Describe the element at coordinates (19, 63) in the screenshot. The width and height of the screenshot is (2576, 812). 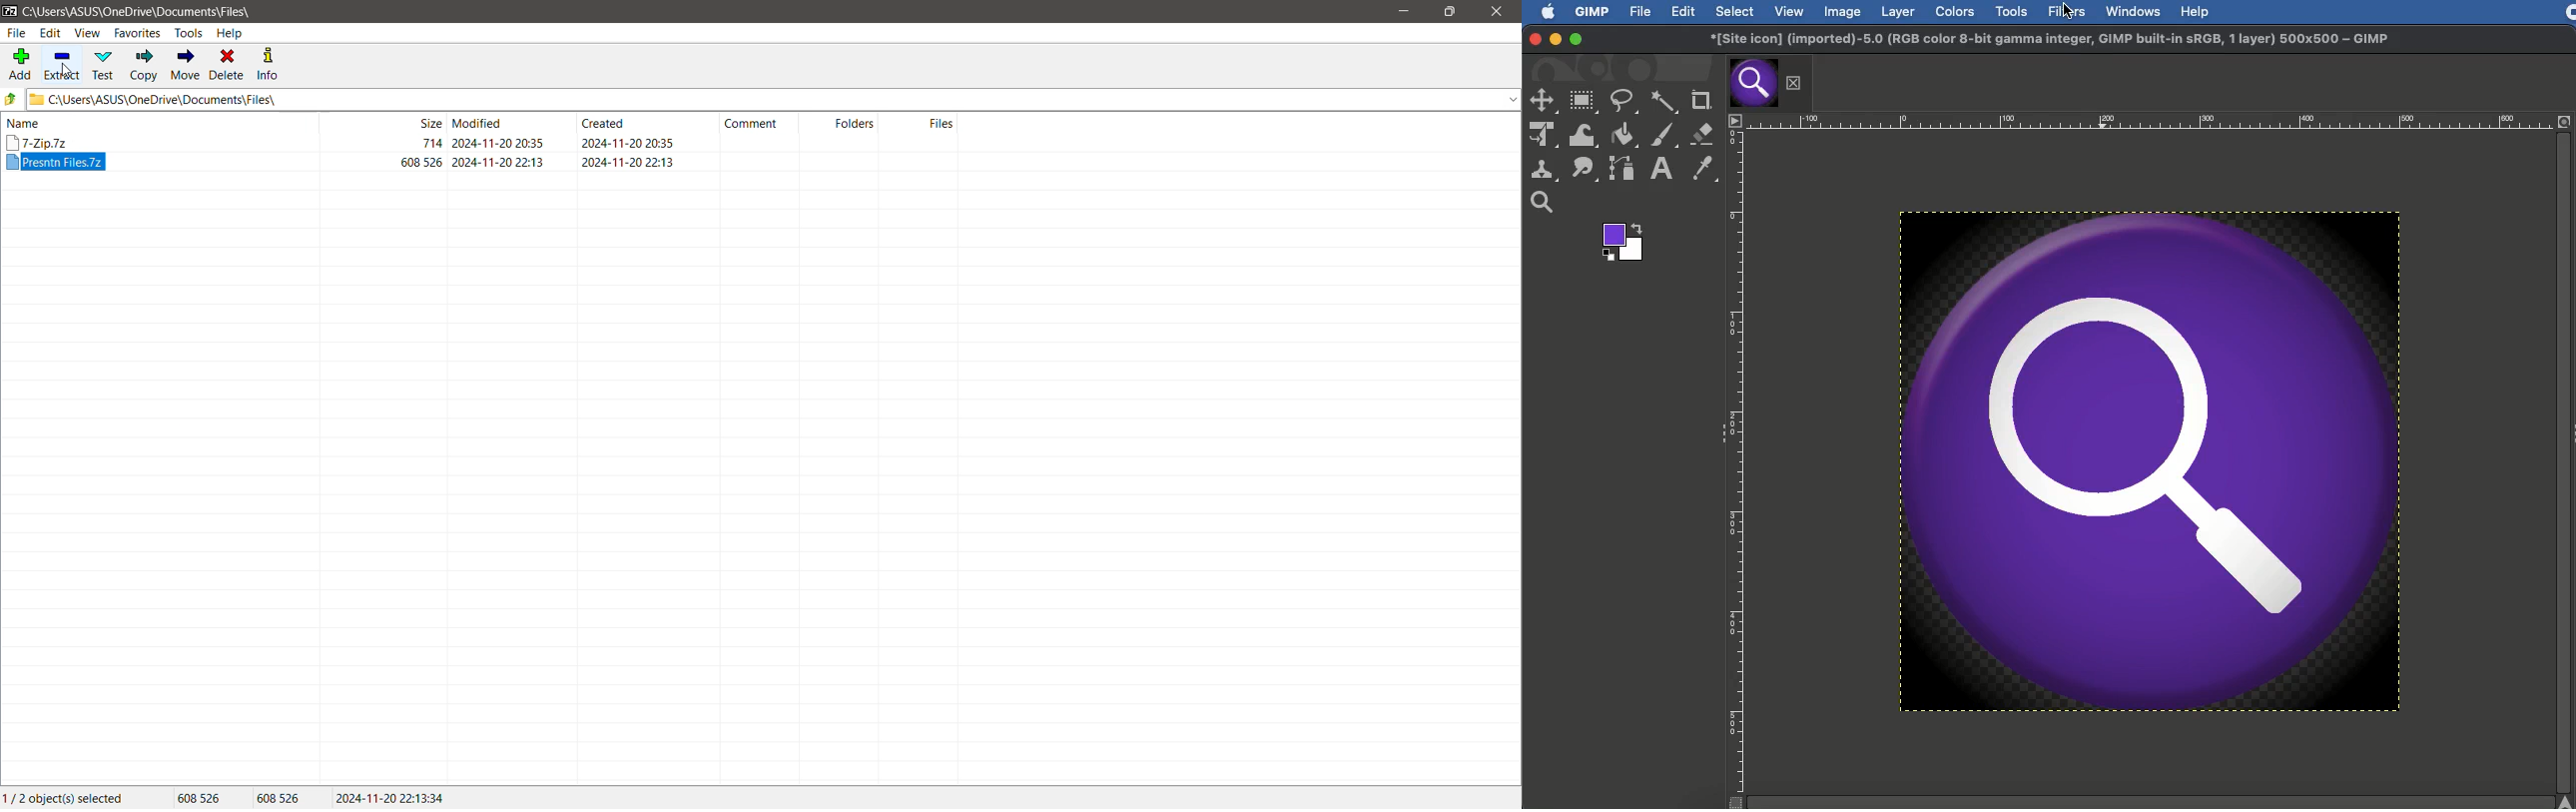
I see `Add` at that location.